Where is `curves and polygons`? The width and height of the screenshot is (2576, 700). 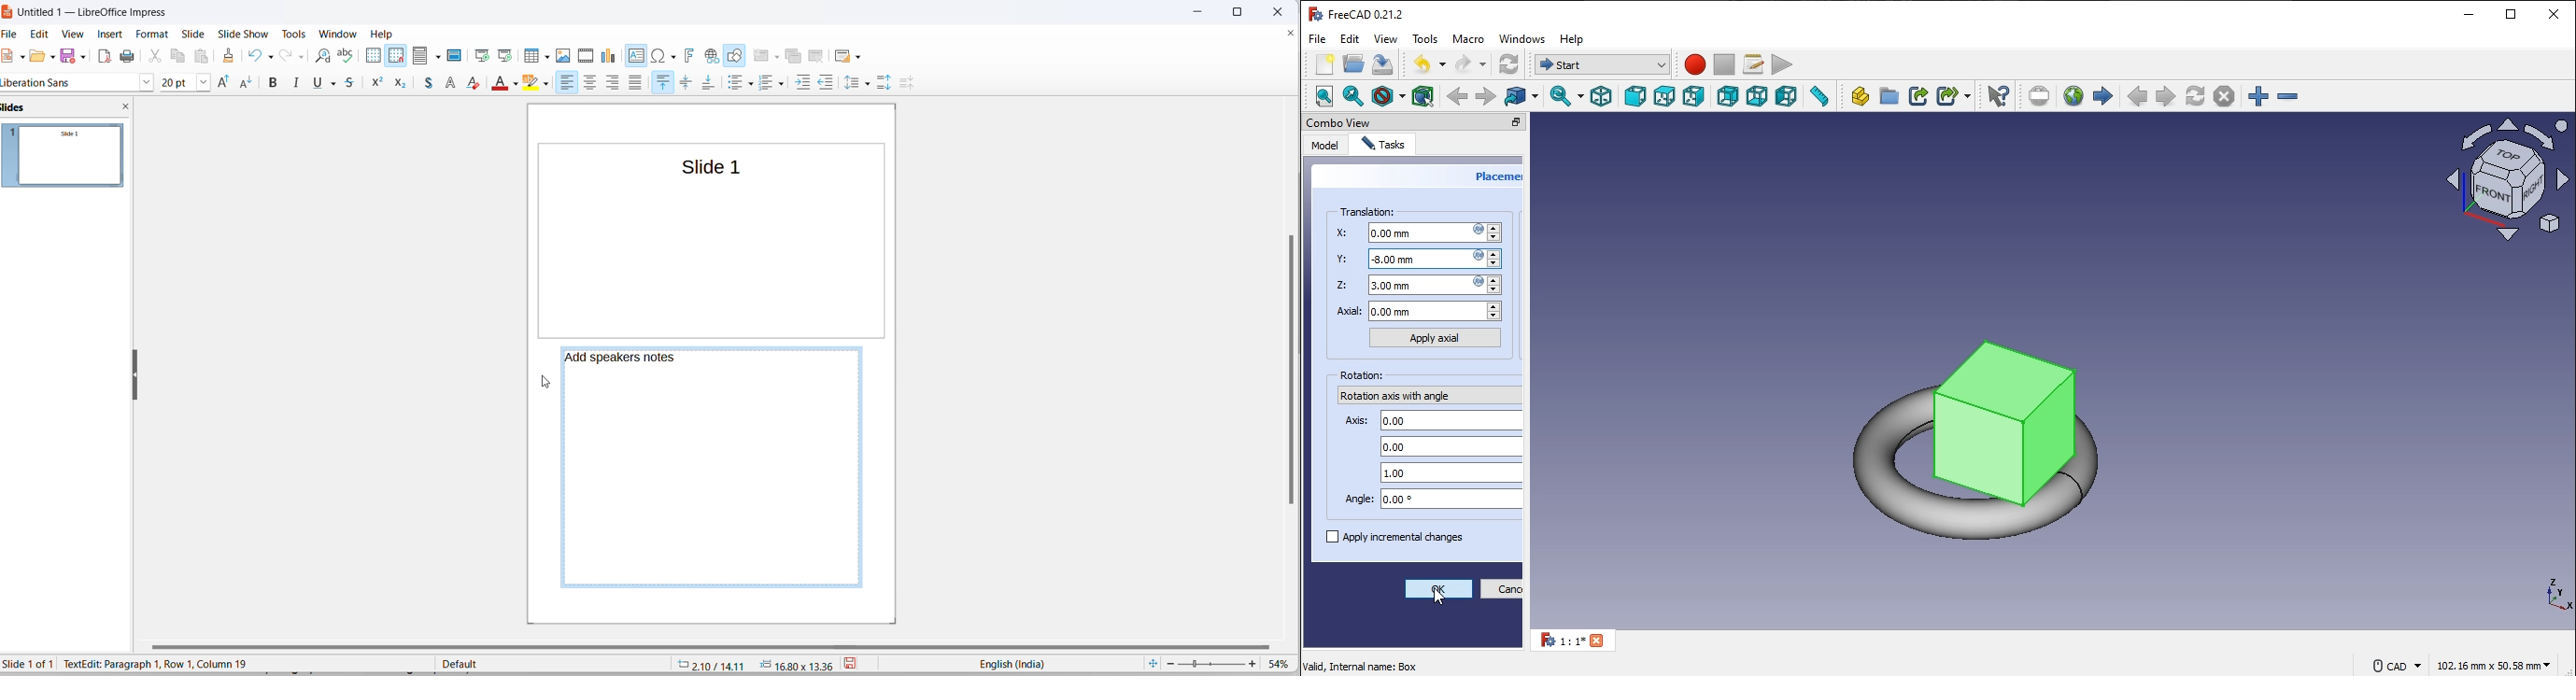 curves and polygons is located at coordinates (230, 84).